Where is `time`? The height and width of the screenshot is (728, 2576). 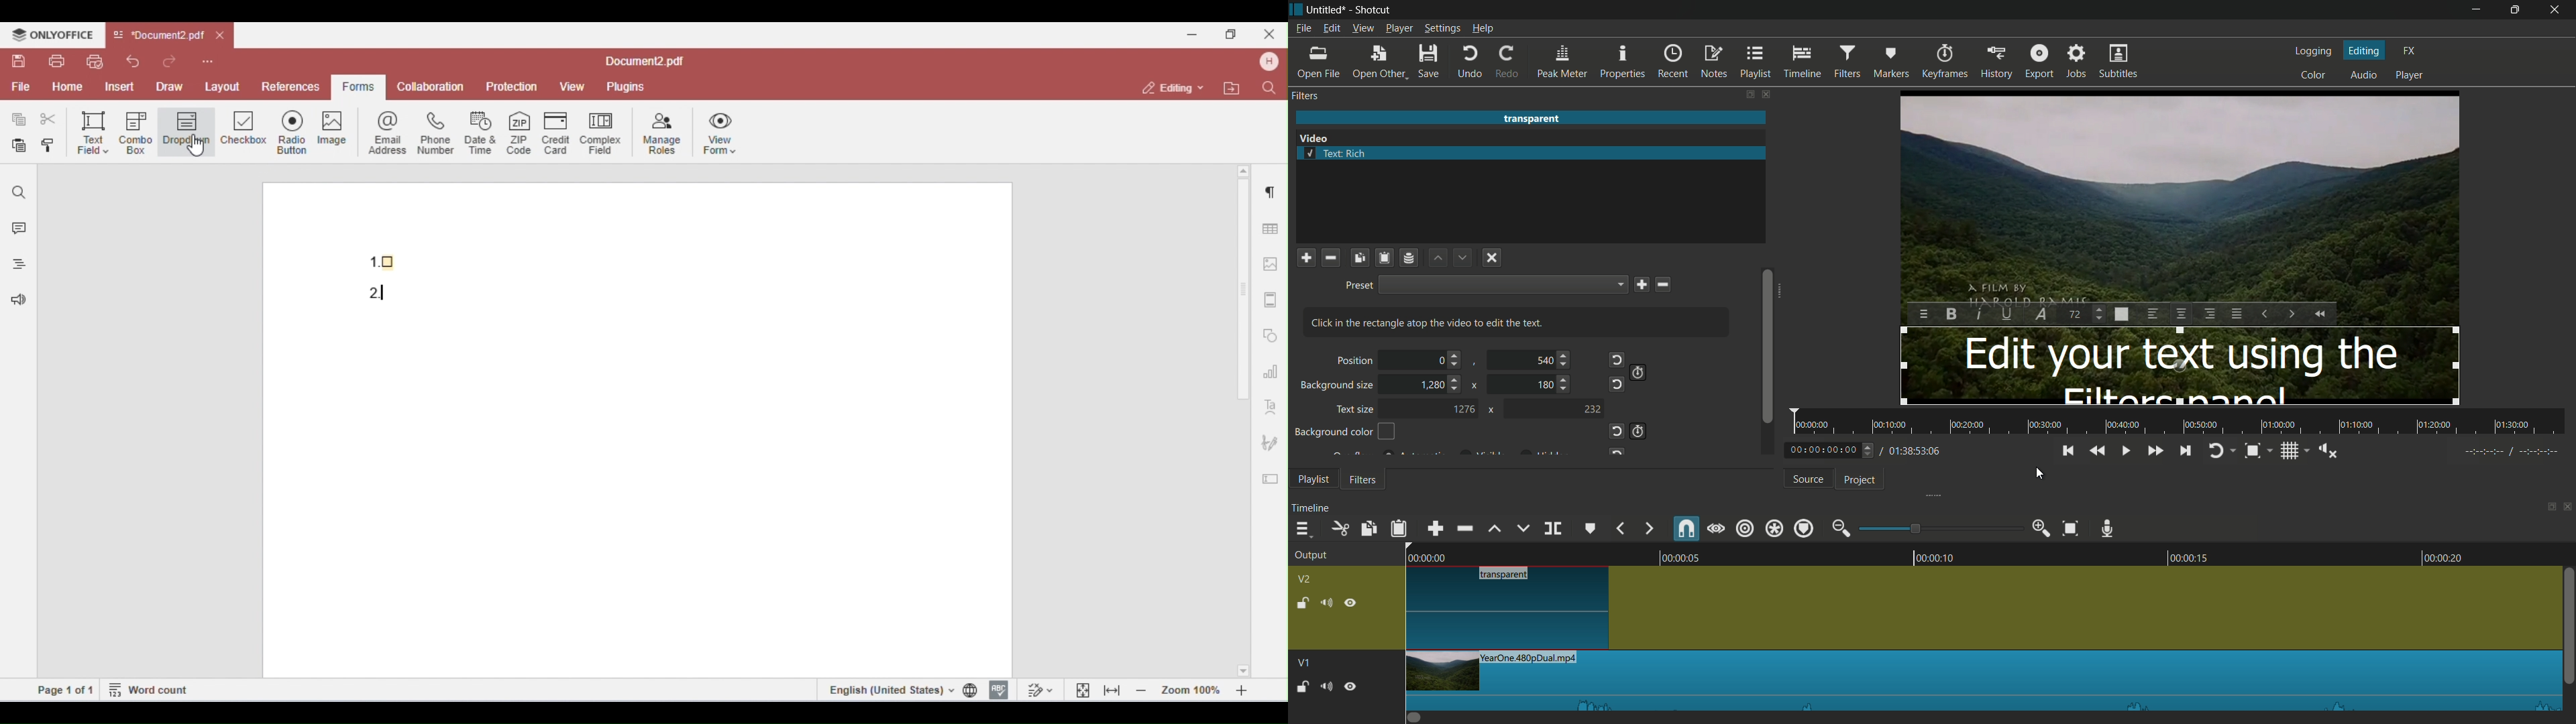
time is located at coordinates (1862, 449).